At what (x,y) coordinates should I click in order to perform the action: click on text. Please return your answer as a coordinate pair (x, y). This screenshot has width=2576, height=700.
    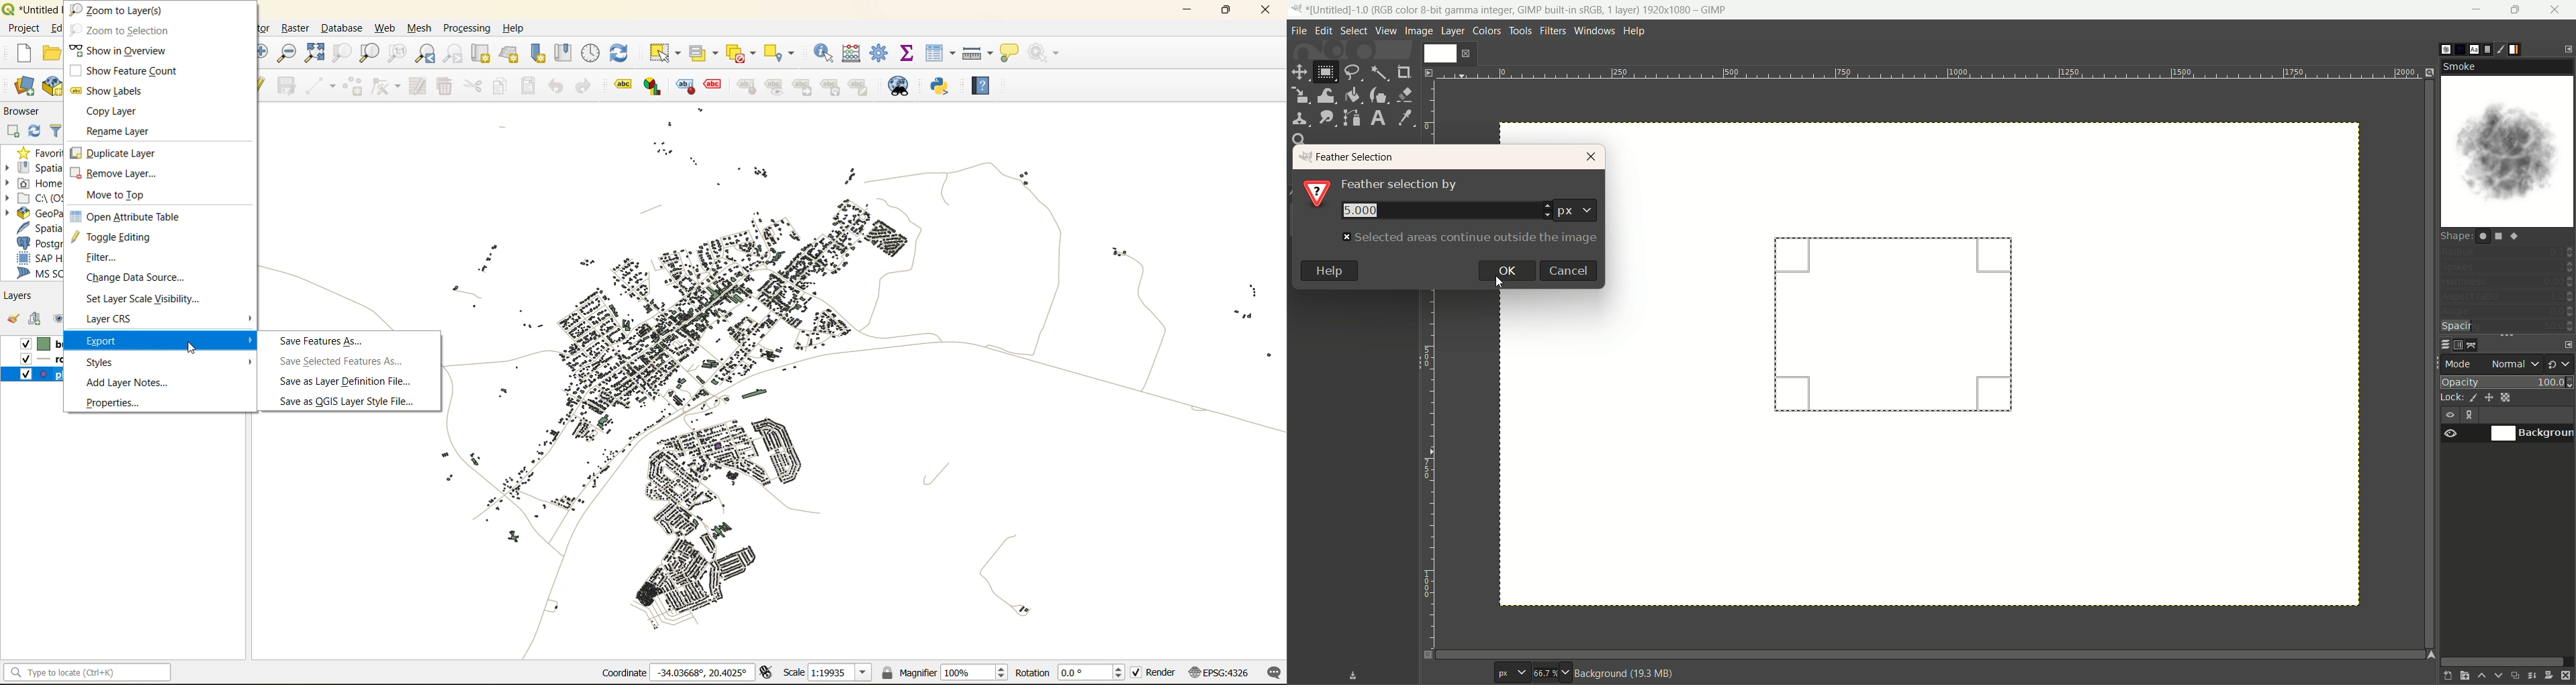
    Looking at the image, I should click on (1402, 187).